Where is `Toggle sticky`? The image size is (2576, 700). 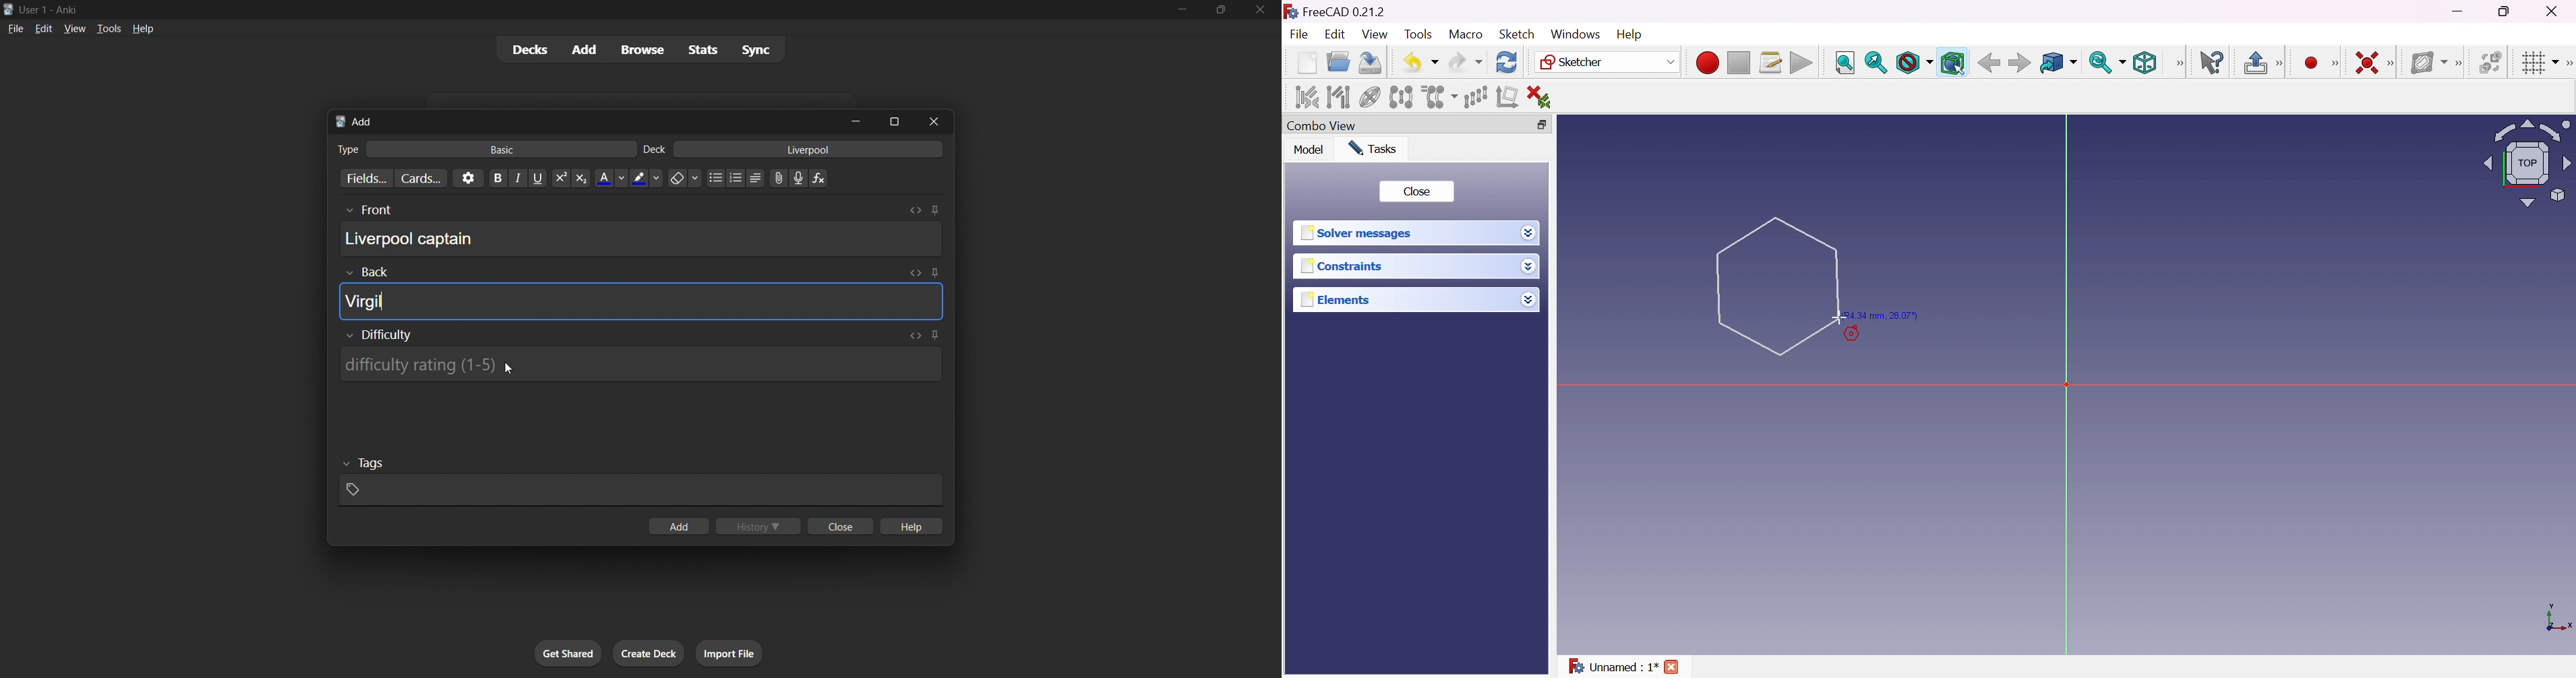
Toggle sticky is located at coordinates (935, 210).